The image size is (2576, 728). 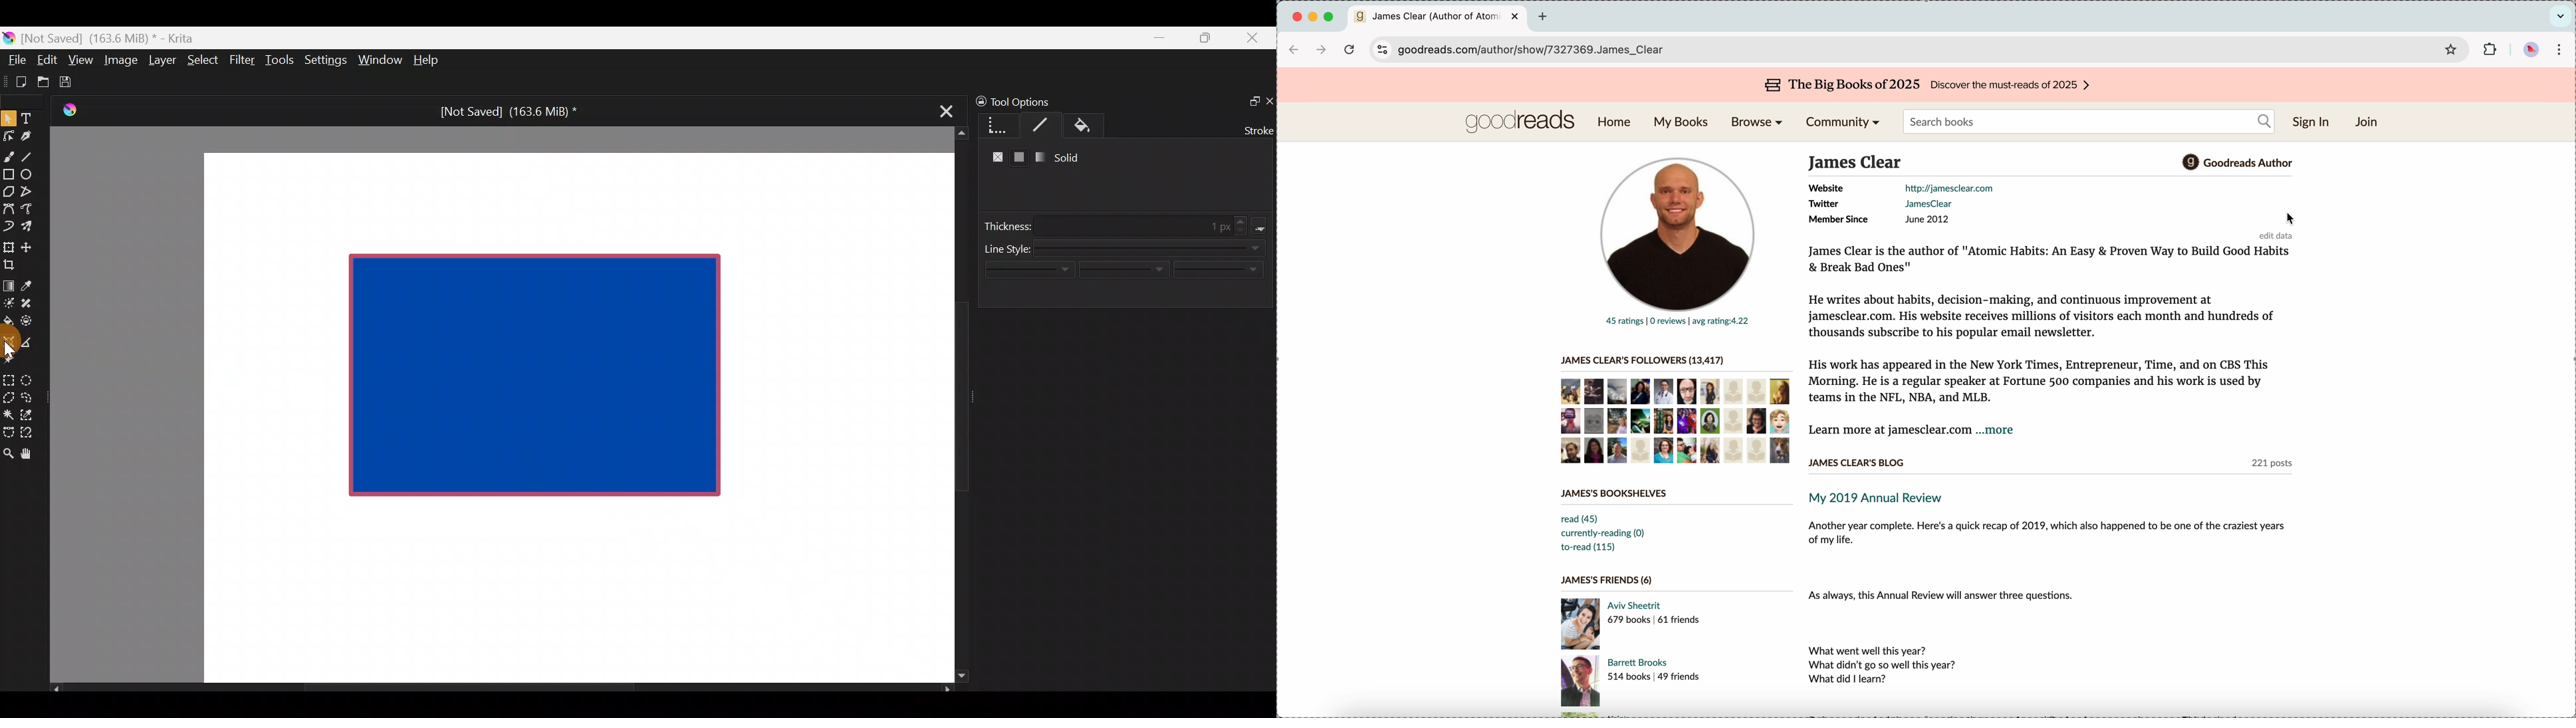 I want to click on Enclose & fill tool, so click(x=29, y=318).